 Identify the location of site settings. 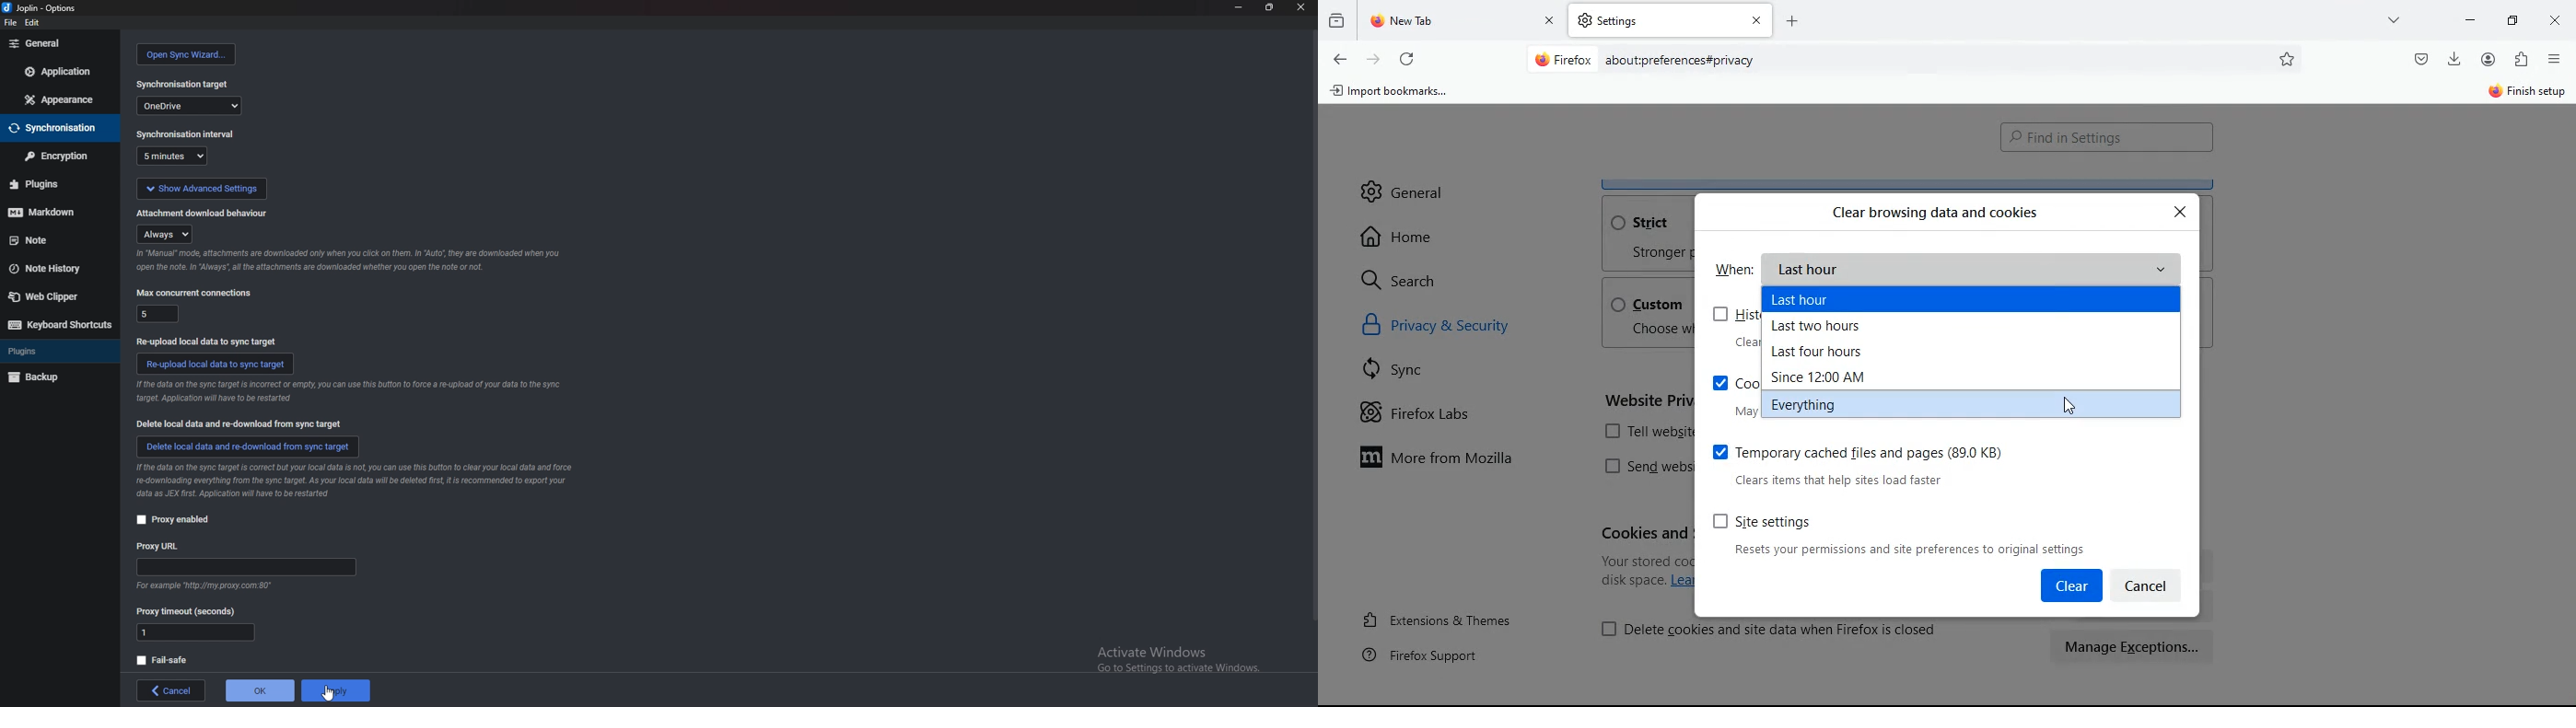
(1908, 534).